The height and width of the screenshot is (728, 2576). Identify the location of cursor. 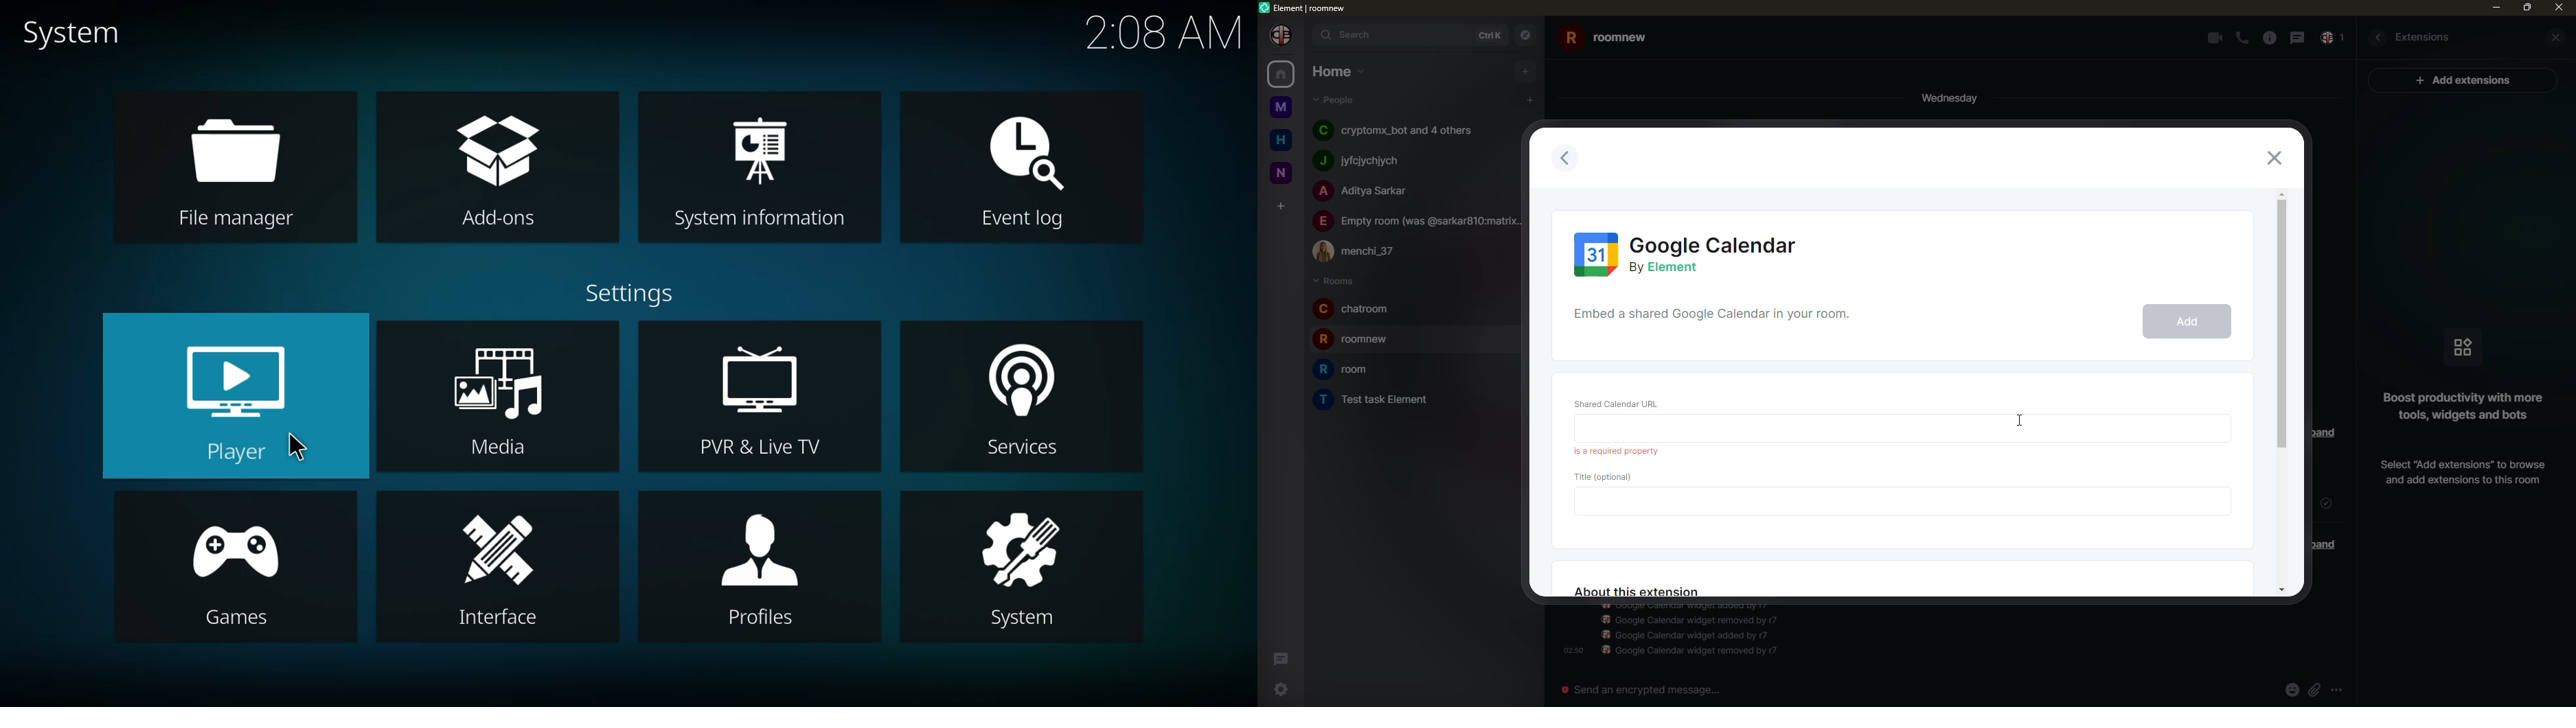
(2020, 420).